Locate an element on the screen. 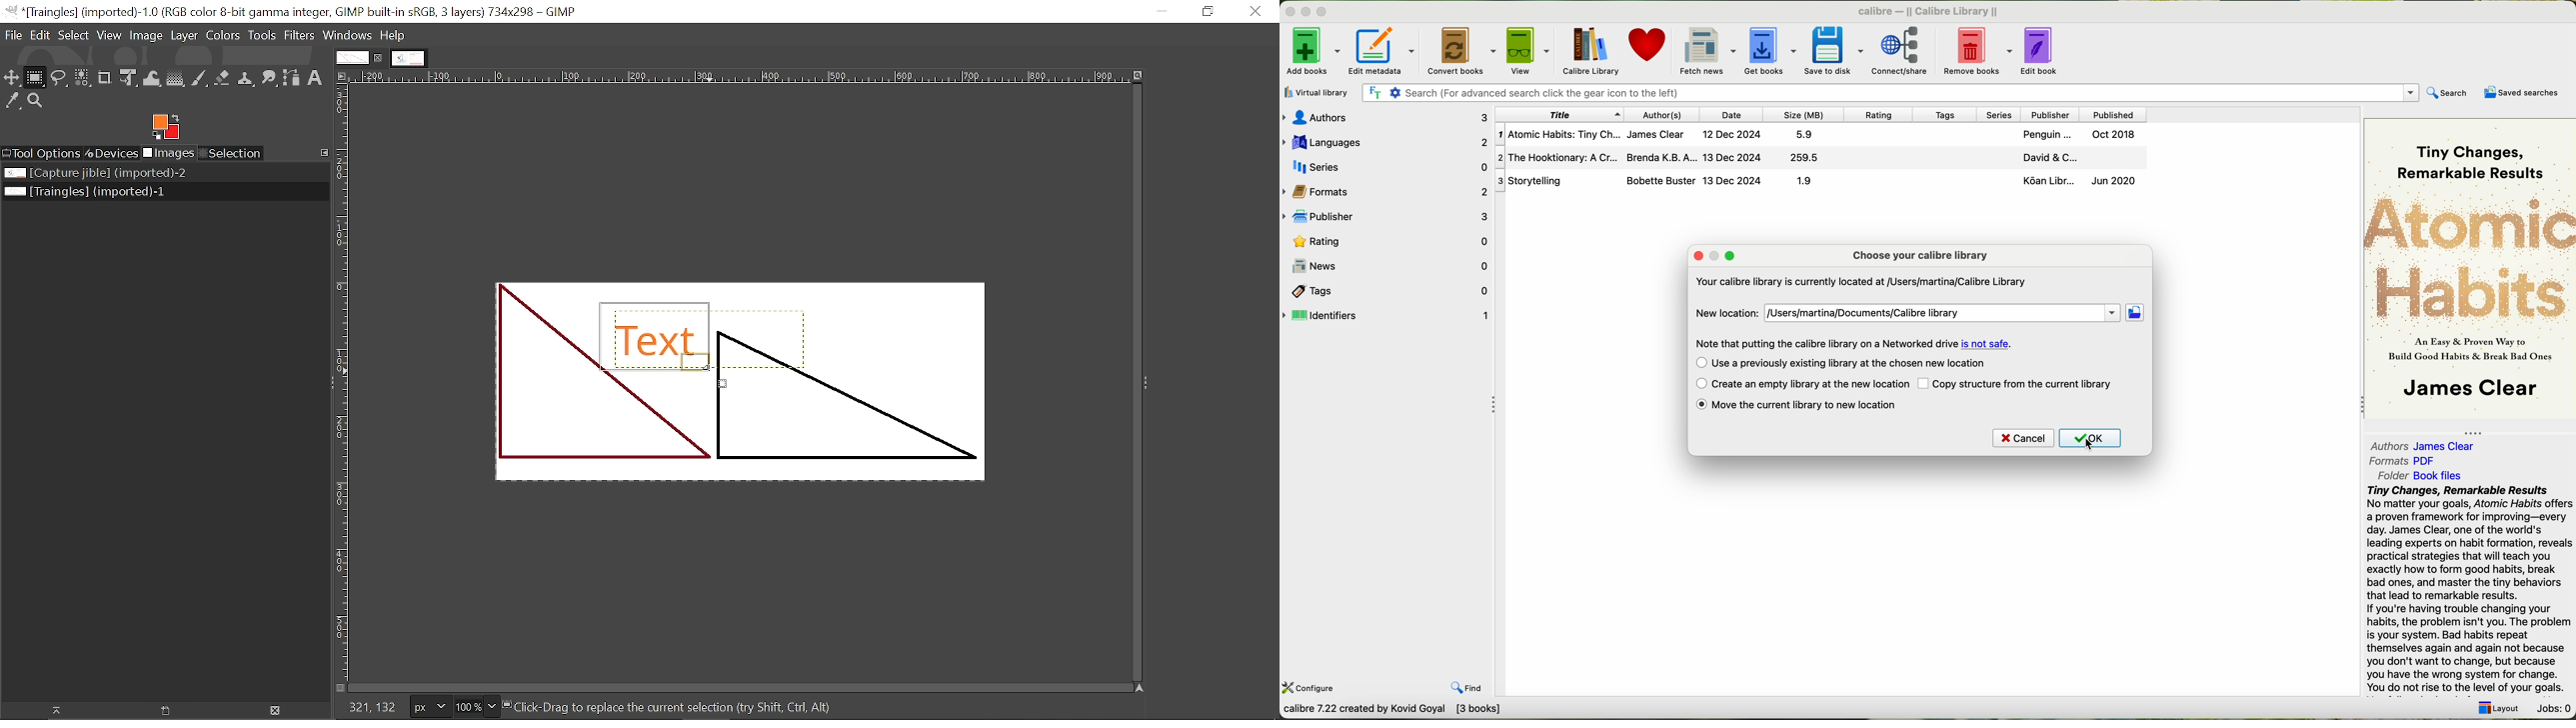 This screenshot has height=728, width=2576. 2| The Hooktionary: A Cr... Brenda K.B. A... 13 Dec 2024 259.5 is located at coordinates (1666, 157).